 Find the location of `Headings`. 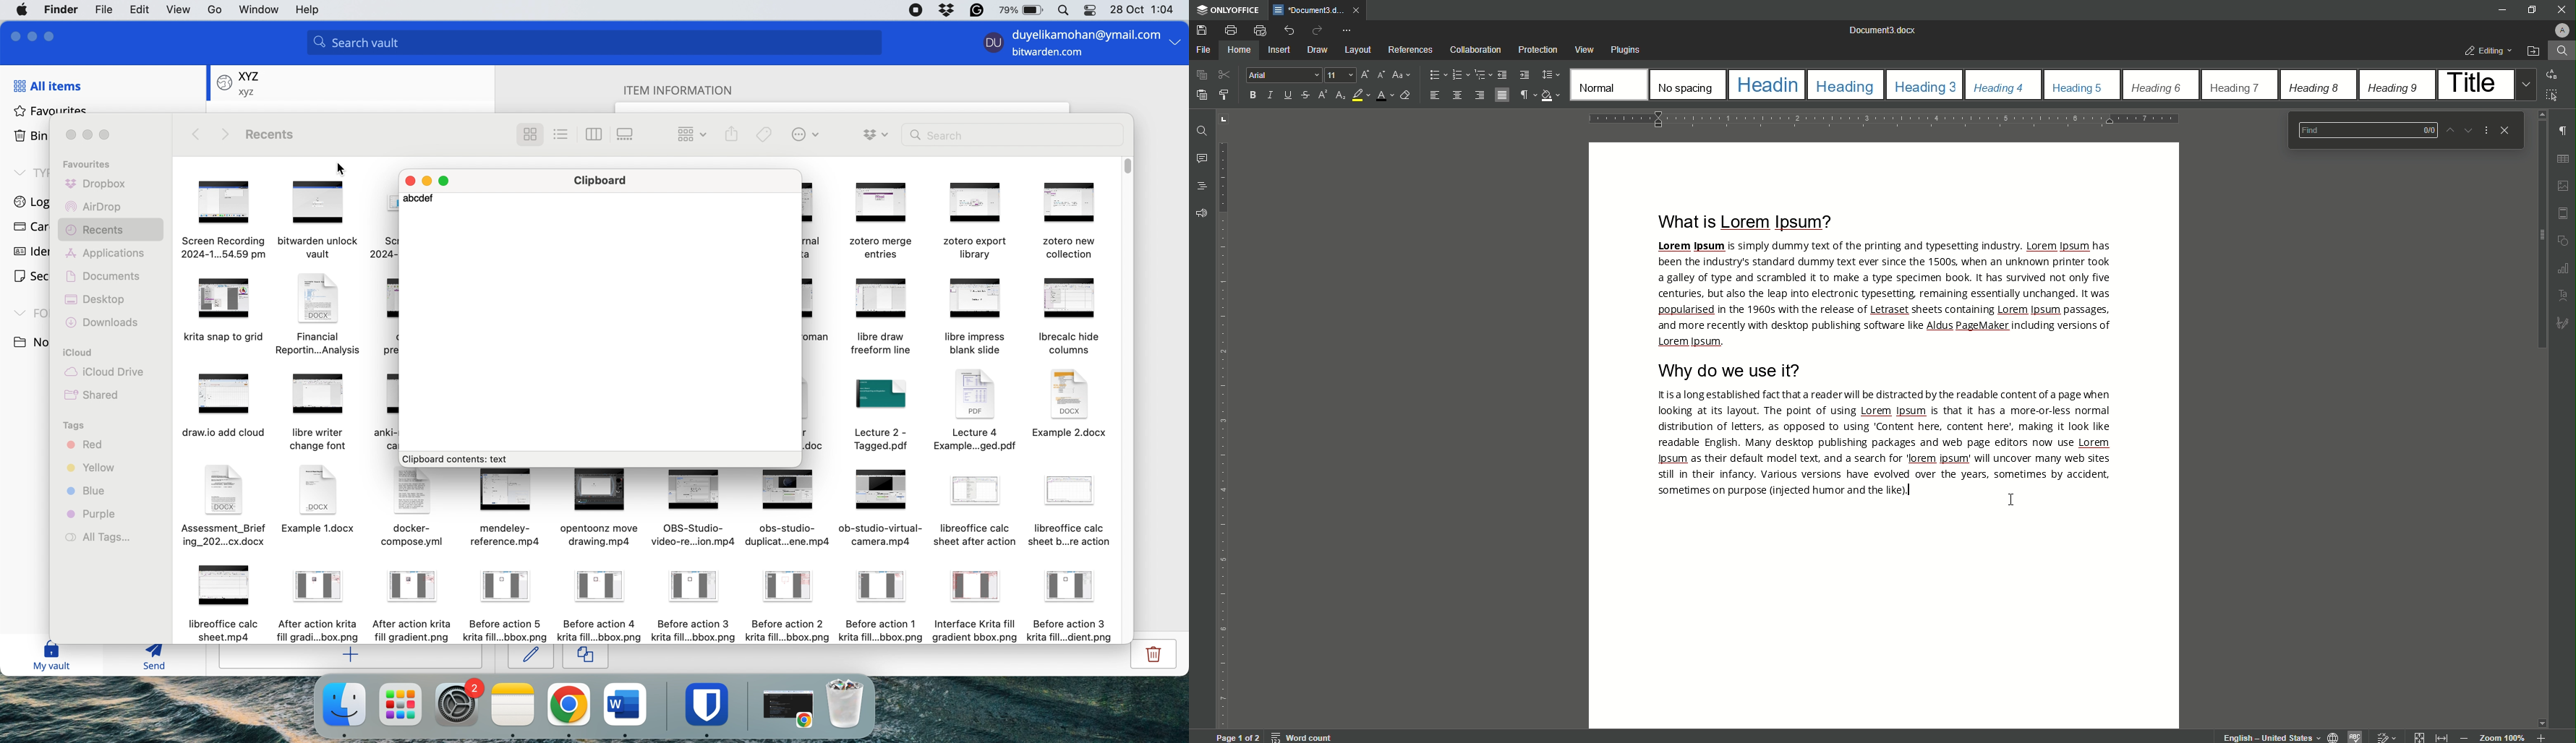

Headings is located at coordinates (1204, 185).